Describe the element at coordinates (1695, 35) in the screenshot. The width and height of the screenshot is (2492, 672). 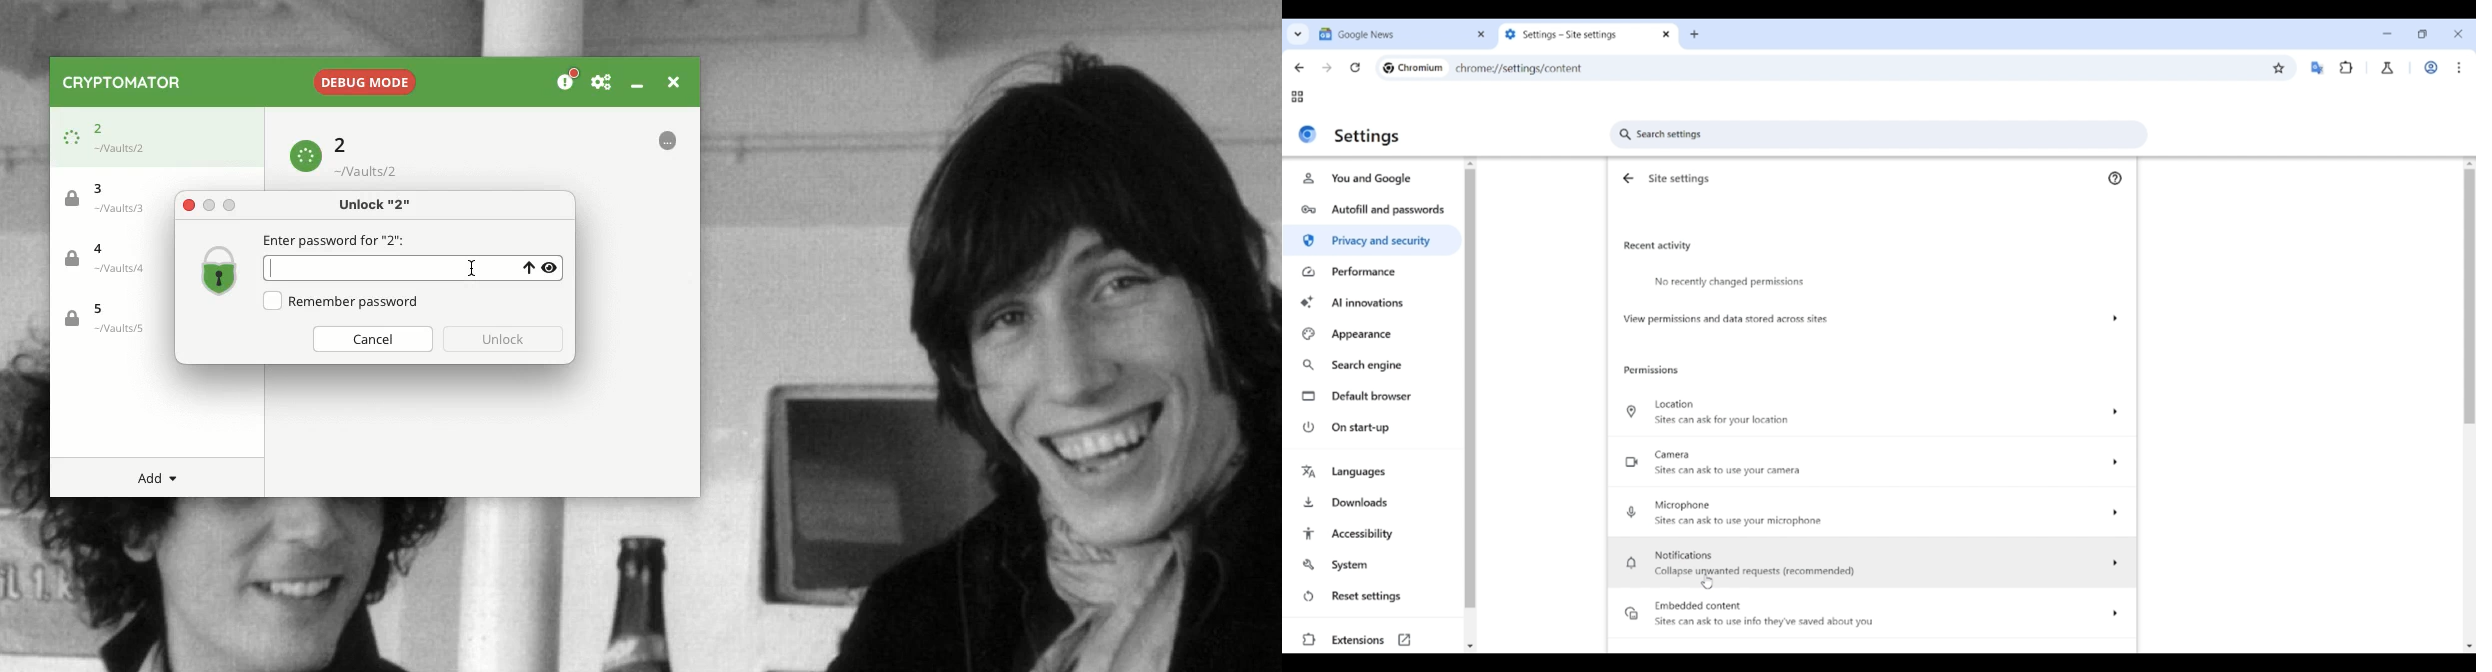
I see `Add new tab` at that location.